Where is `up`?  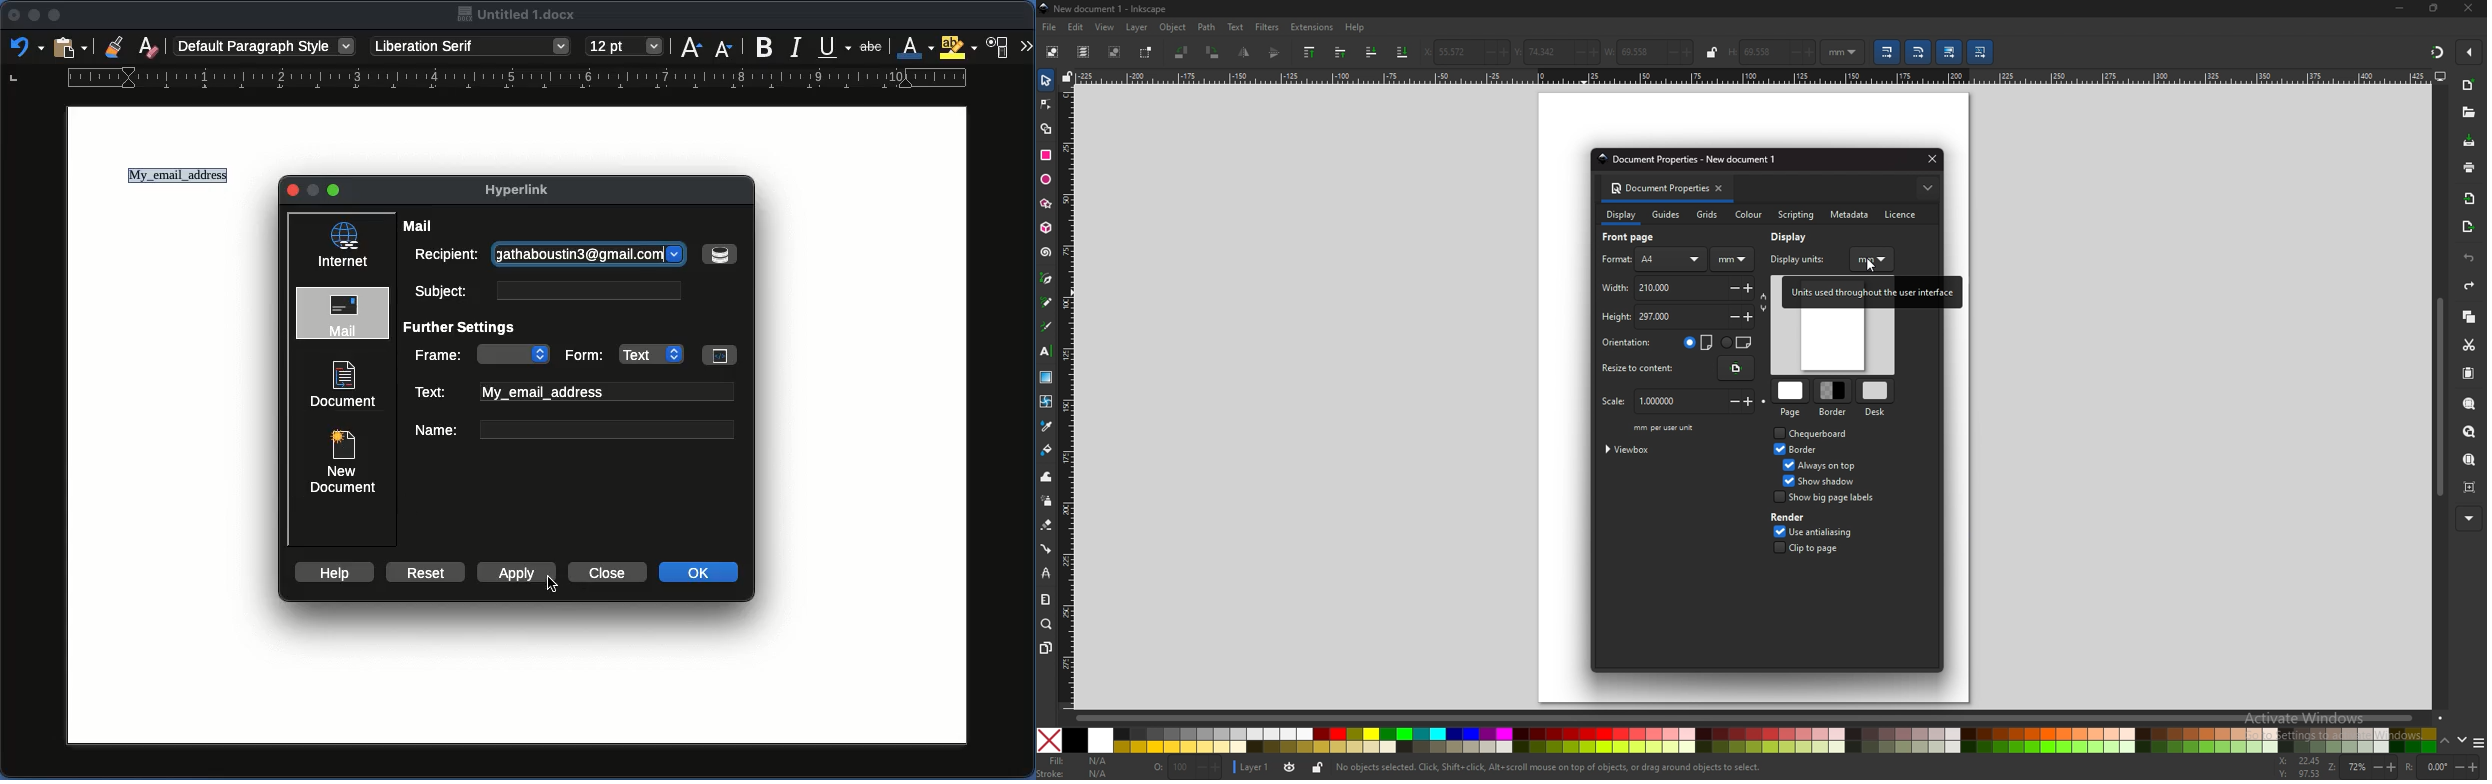 up is located at coordinates (2445, 740).